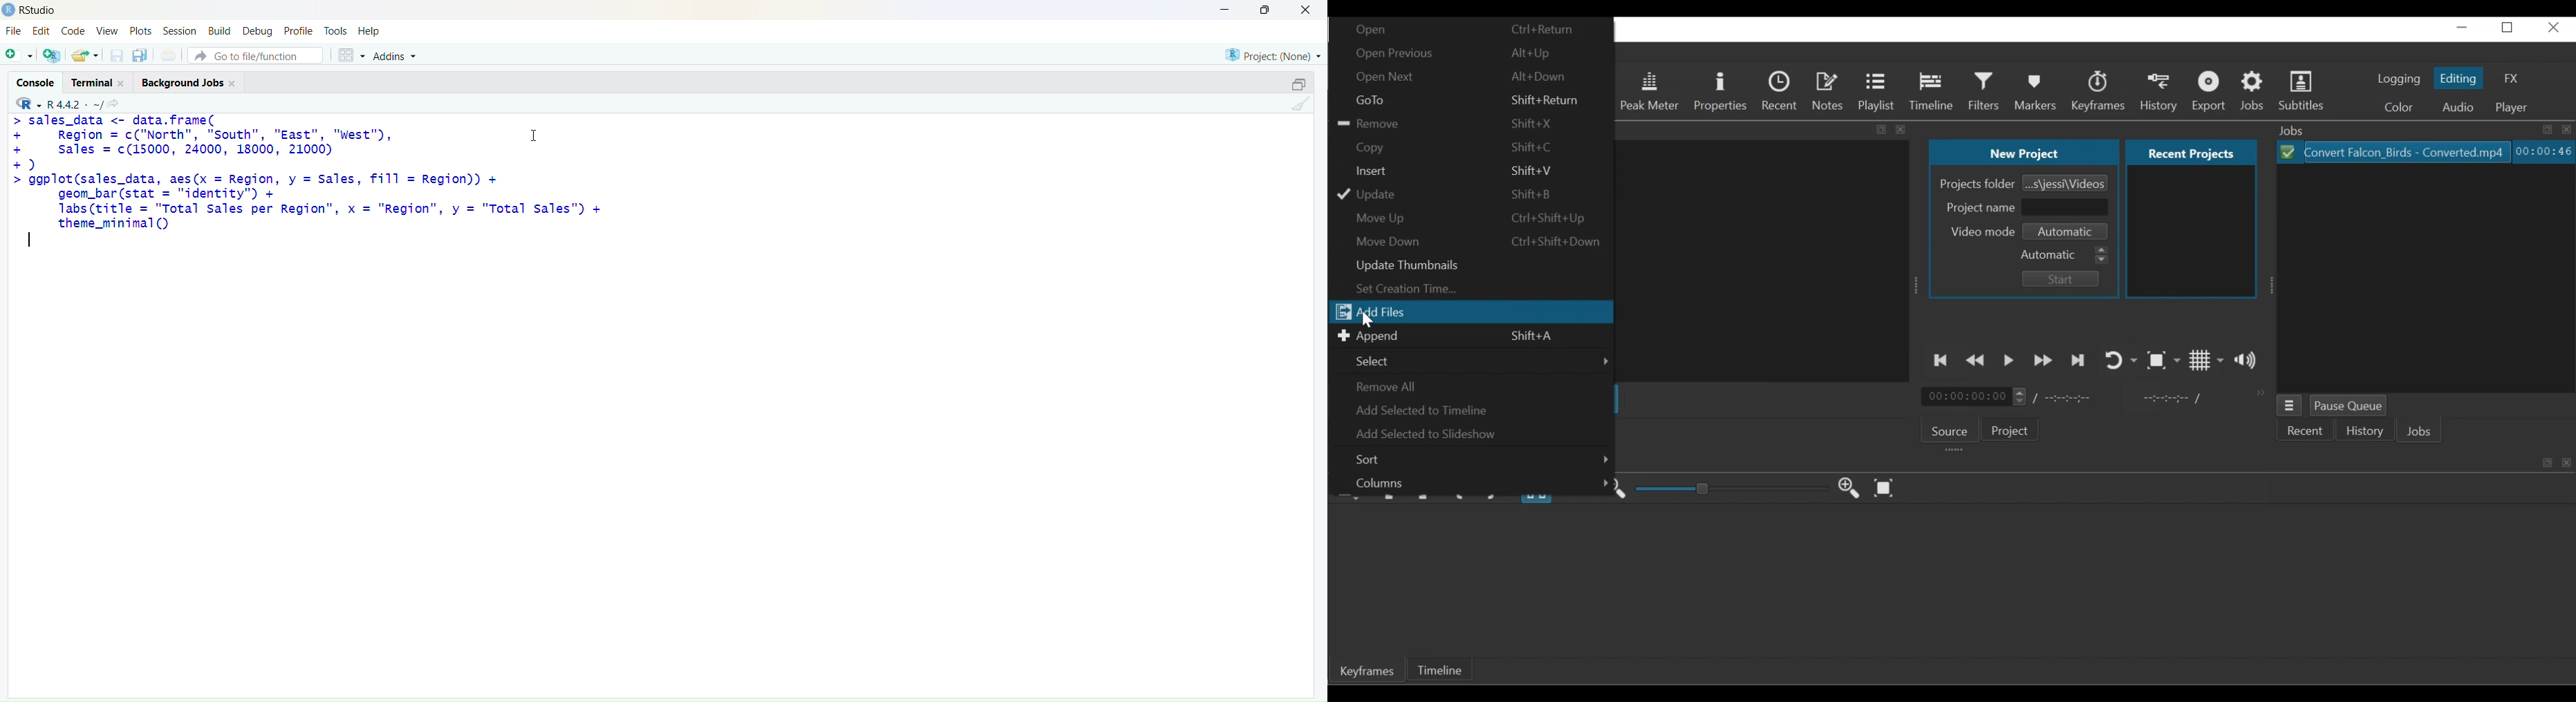  Describe the element at coordinates (140, 56) in the screenshot. I see `save as` at that location.